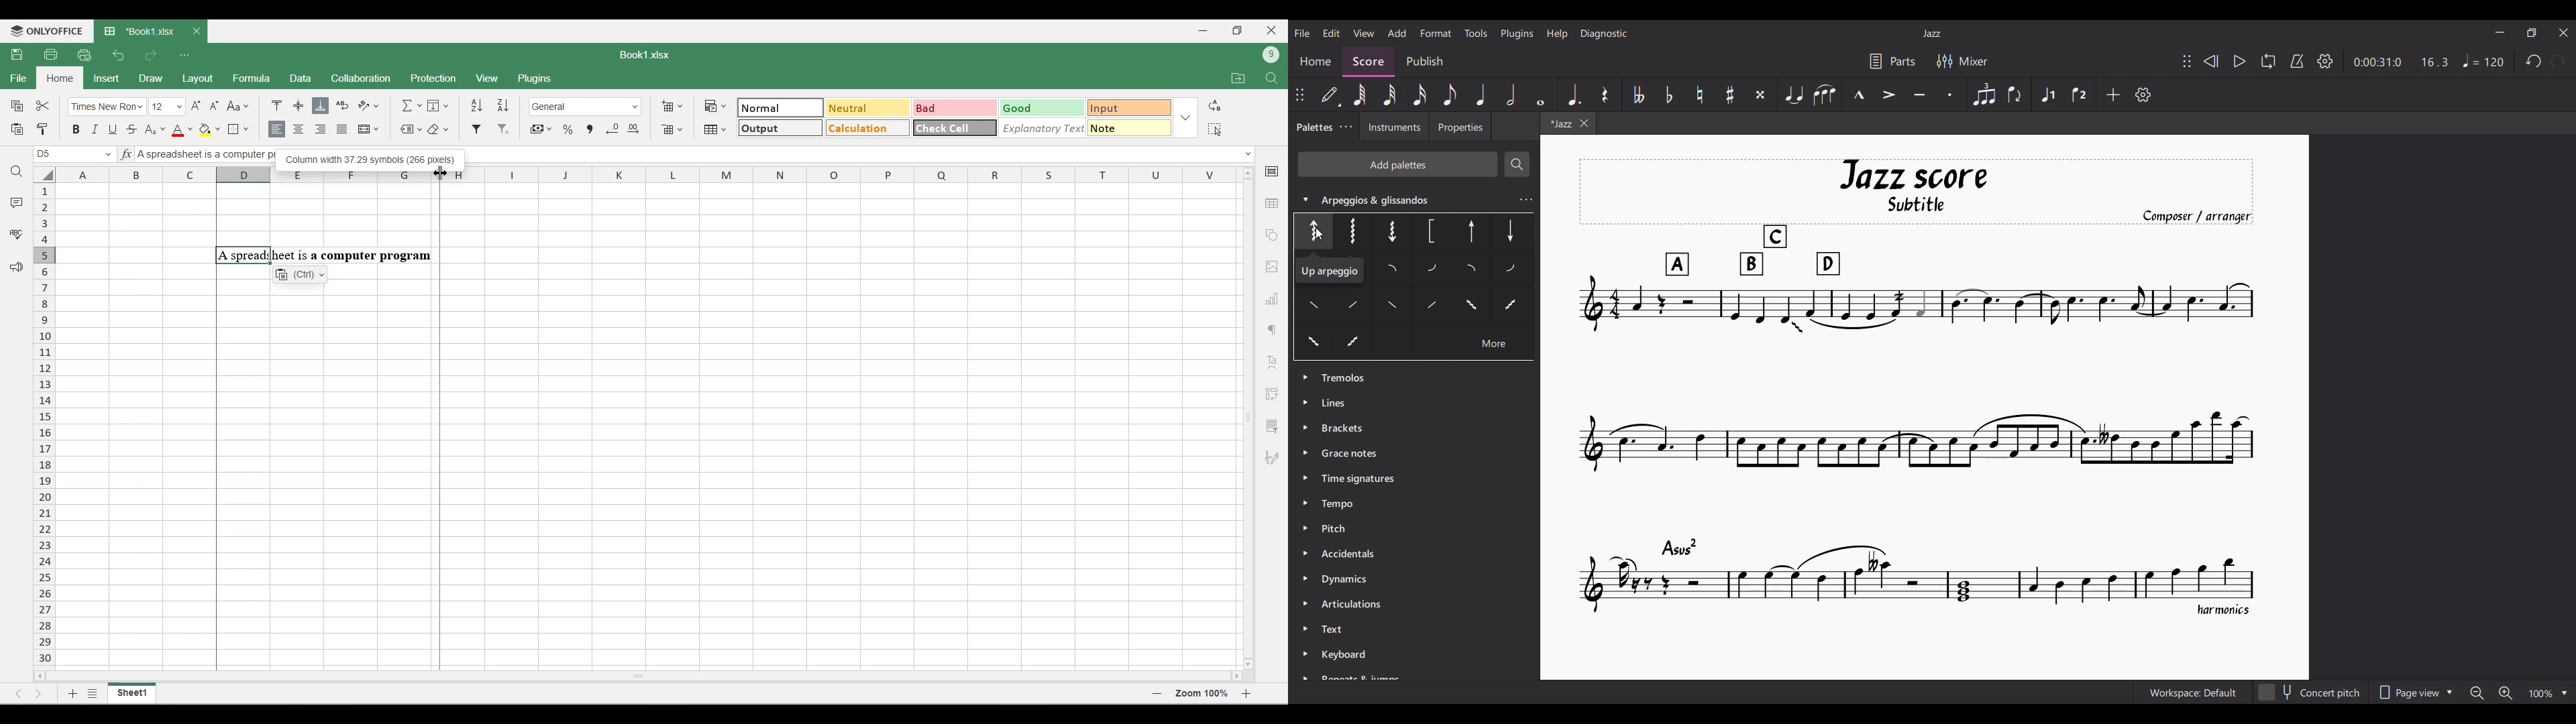 This screenshot has height=728, width=2576. I want to click on Accidentals, so click(1348, 556).